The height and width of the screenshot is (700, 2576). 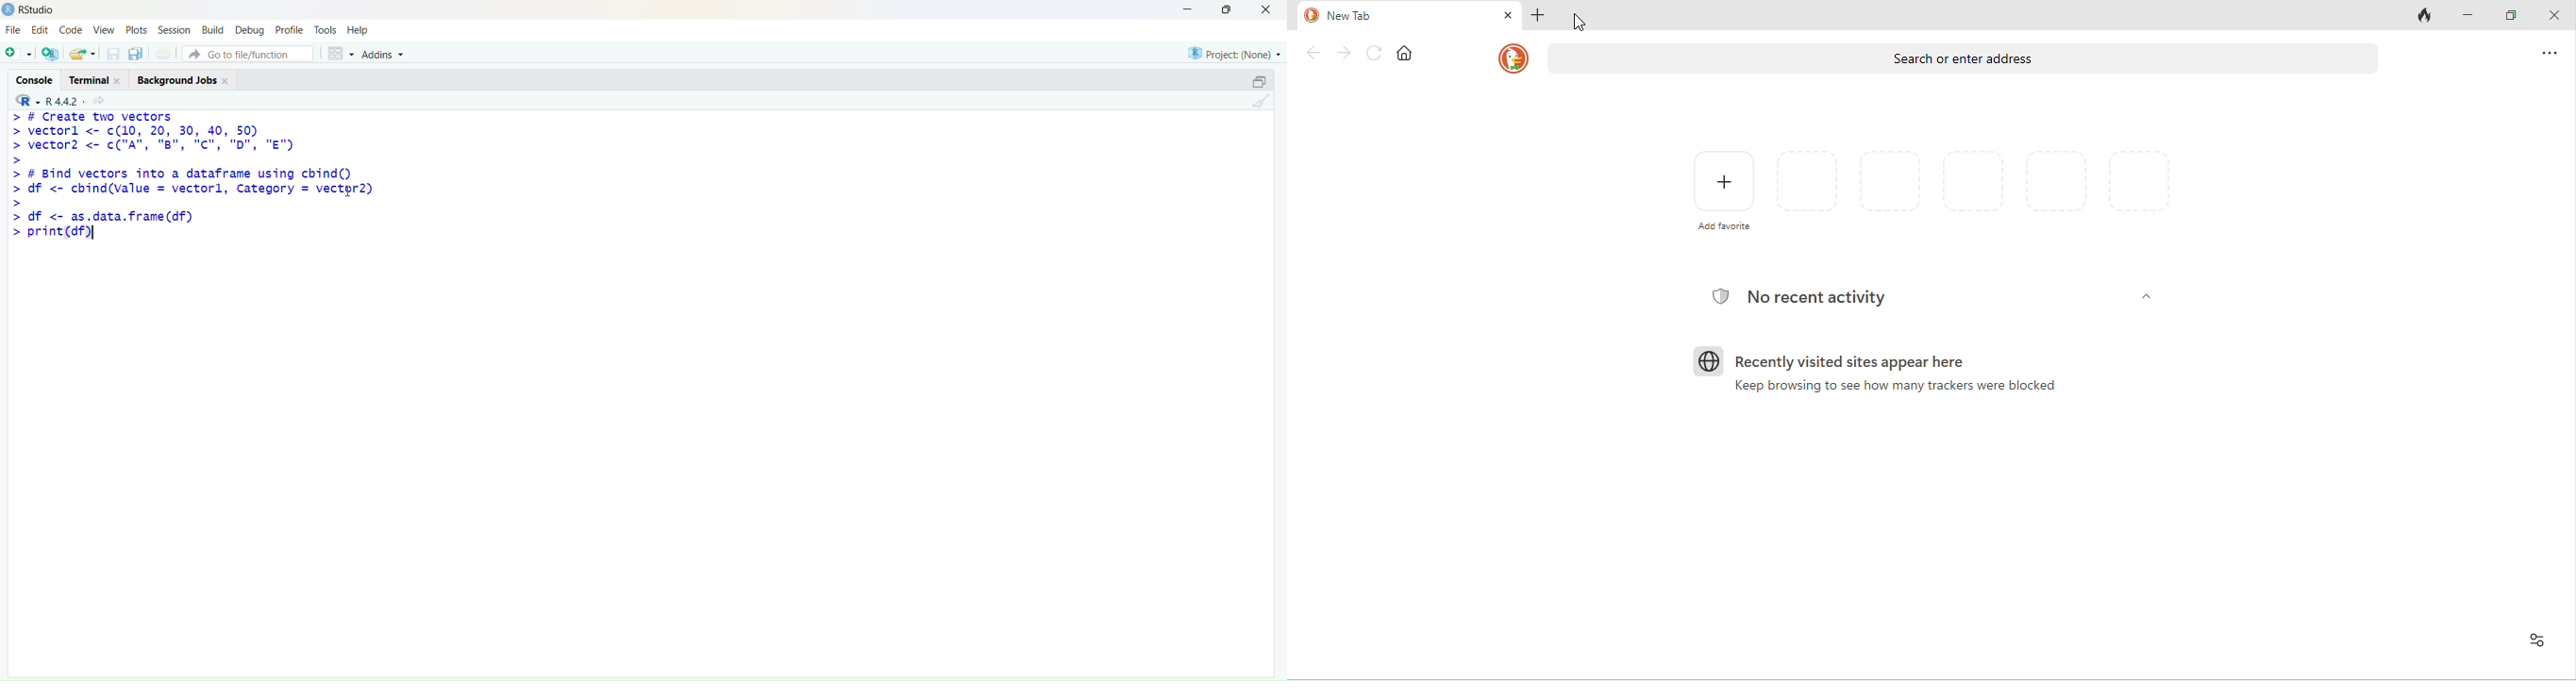 What do you see at coordinates (340, 54) in the screenshot?
I see `workspace panes` at bounding box center [340, 54].